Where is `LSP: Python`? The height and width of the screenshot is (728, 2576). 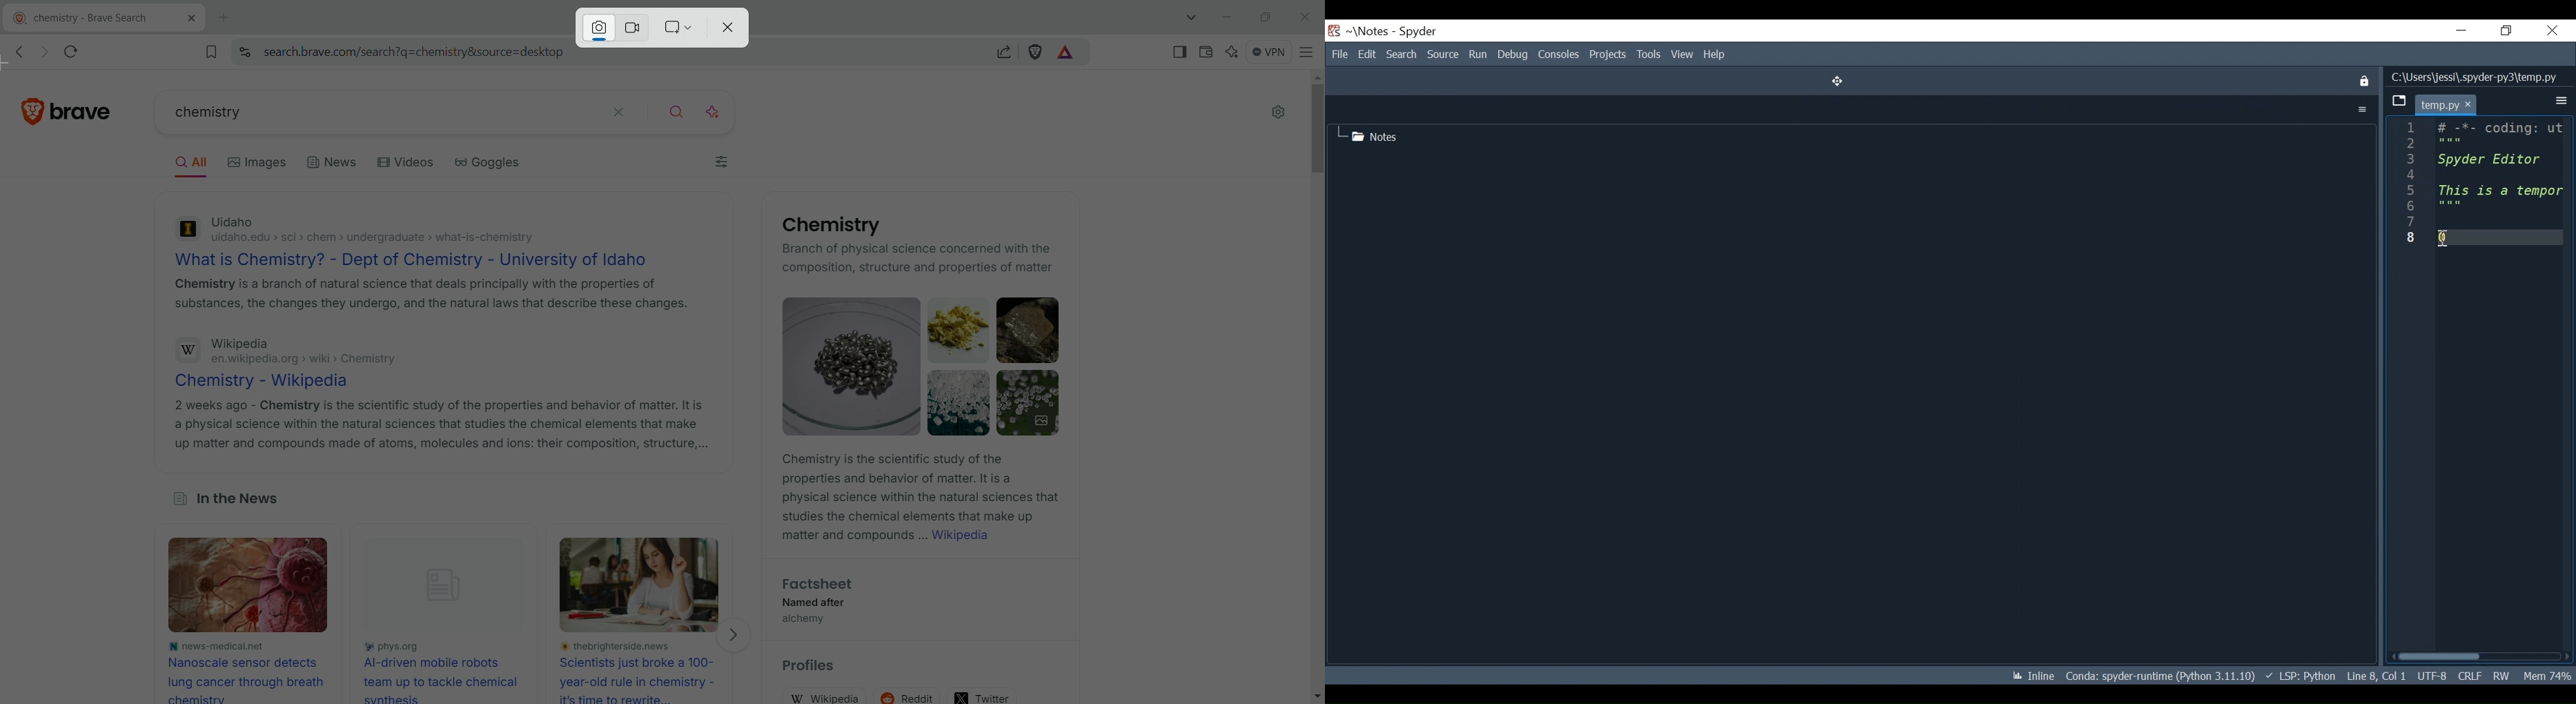
LSP: Python is located at coordinates (2300, 676).